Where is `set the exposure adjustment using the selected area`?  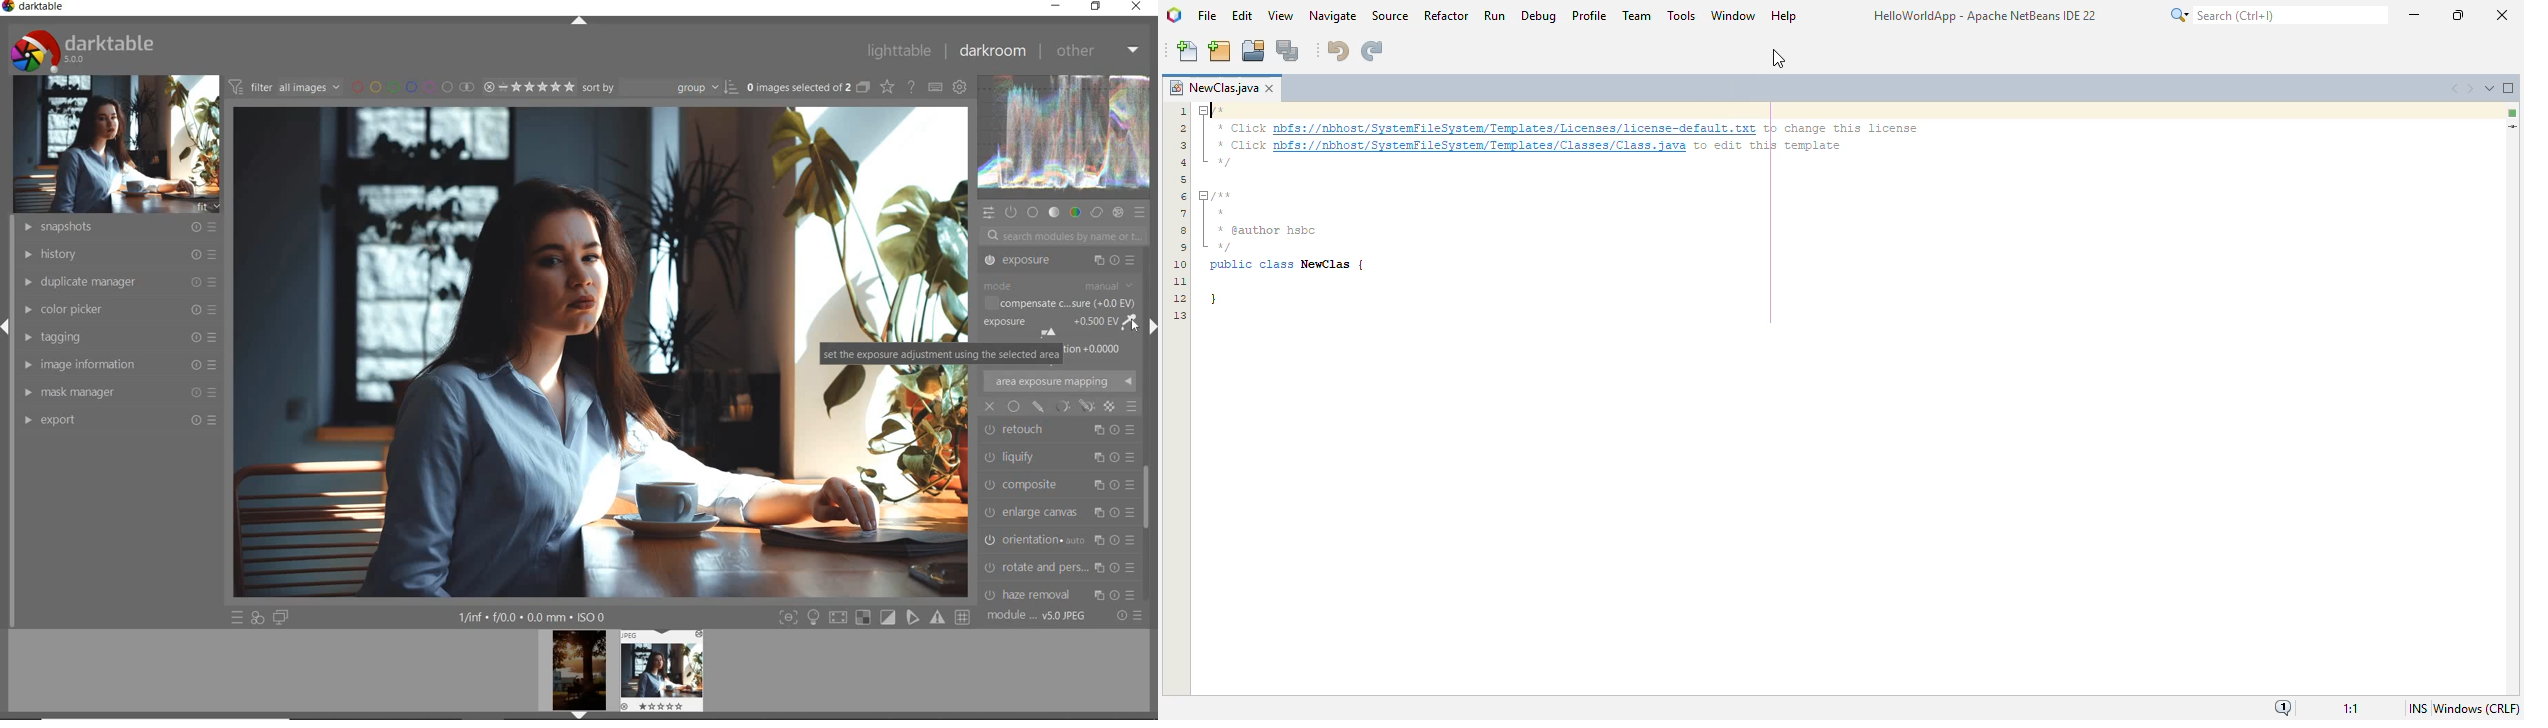
set the exposure adjustment using the selected area is located at coordinates (942, 355).